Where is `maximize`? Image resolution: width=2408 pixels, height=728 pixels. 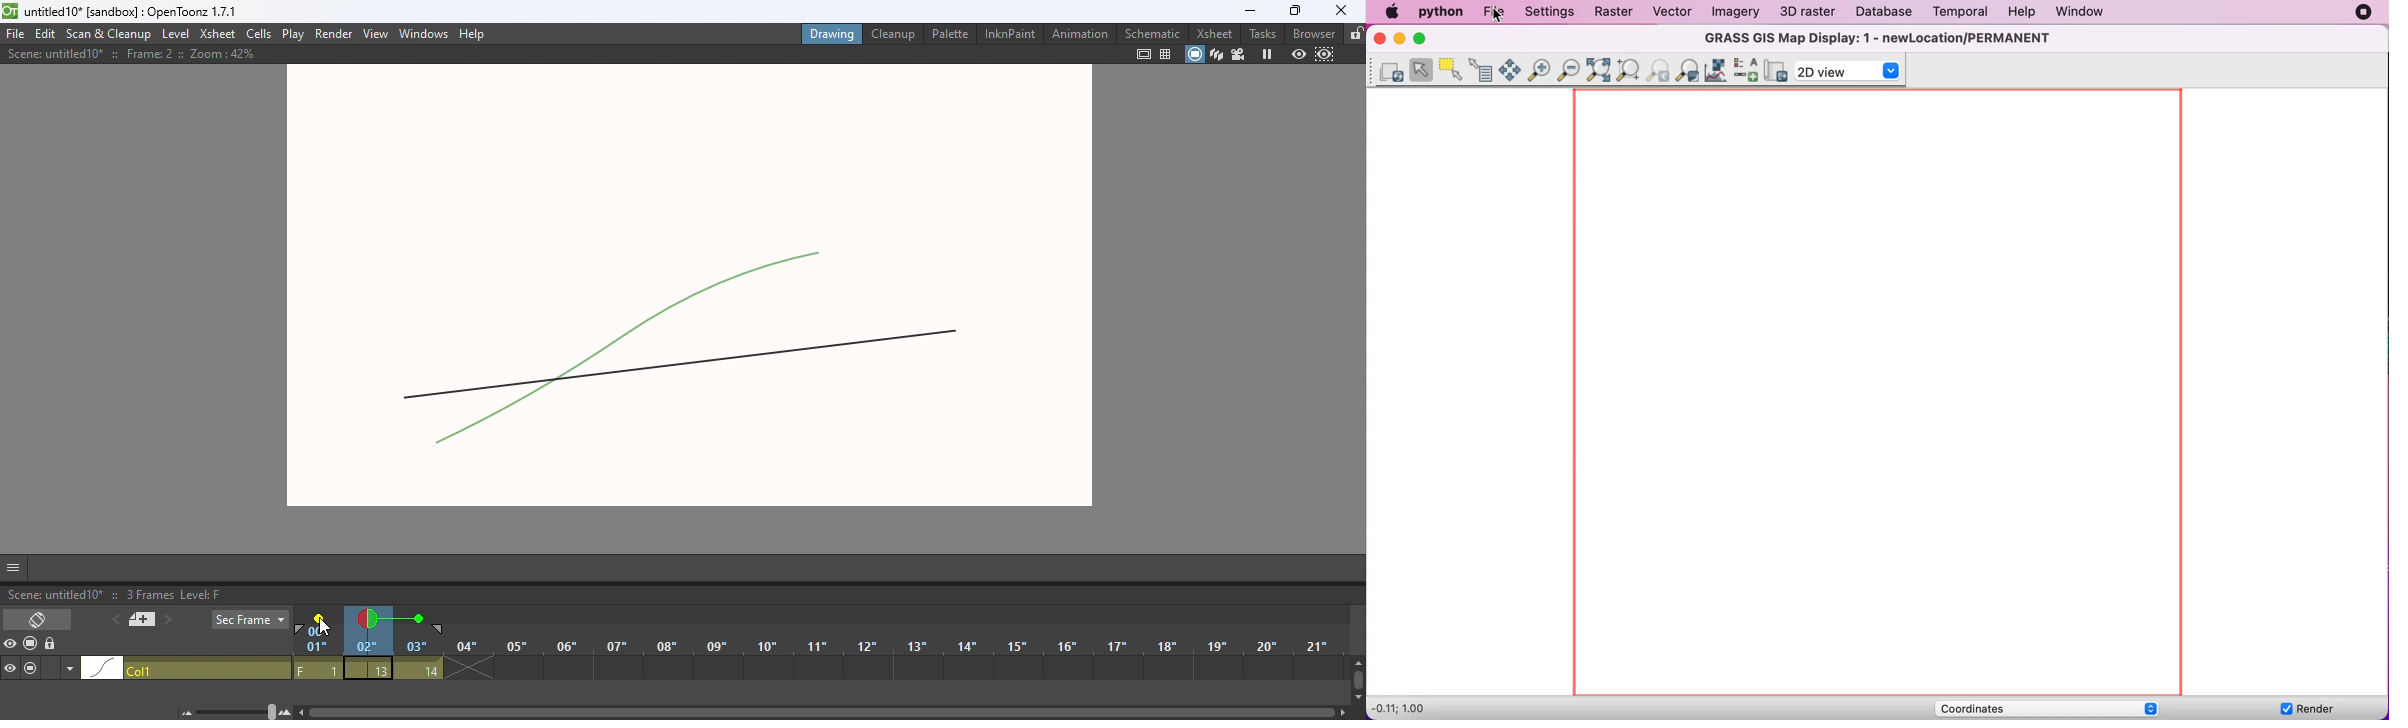
maximize is located at coordinates (1296, 11).